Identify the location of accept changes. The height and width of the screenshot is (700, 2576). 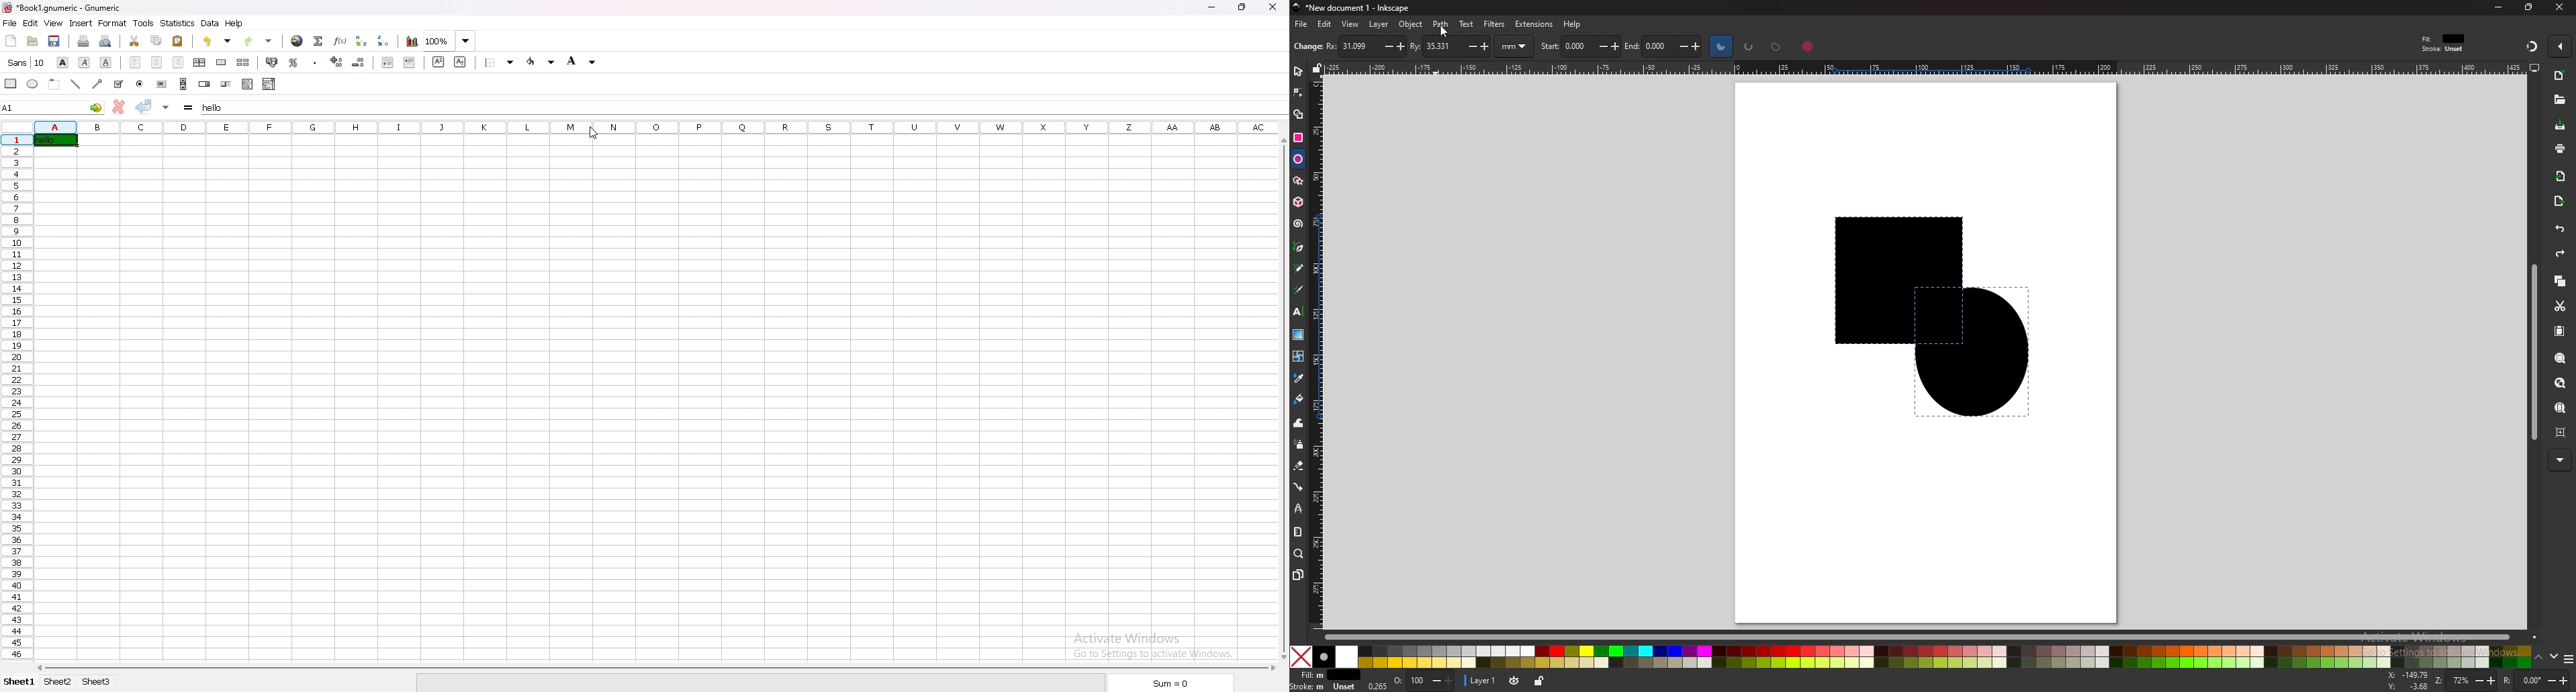
(144, 105).